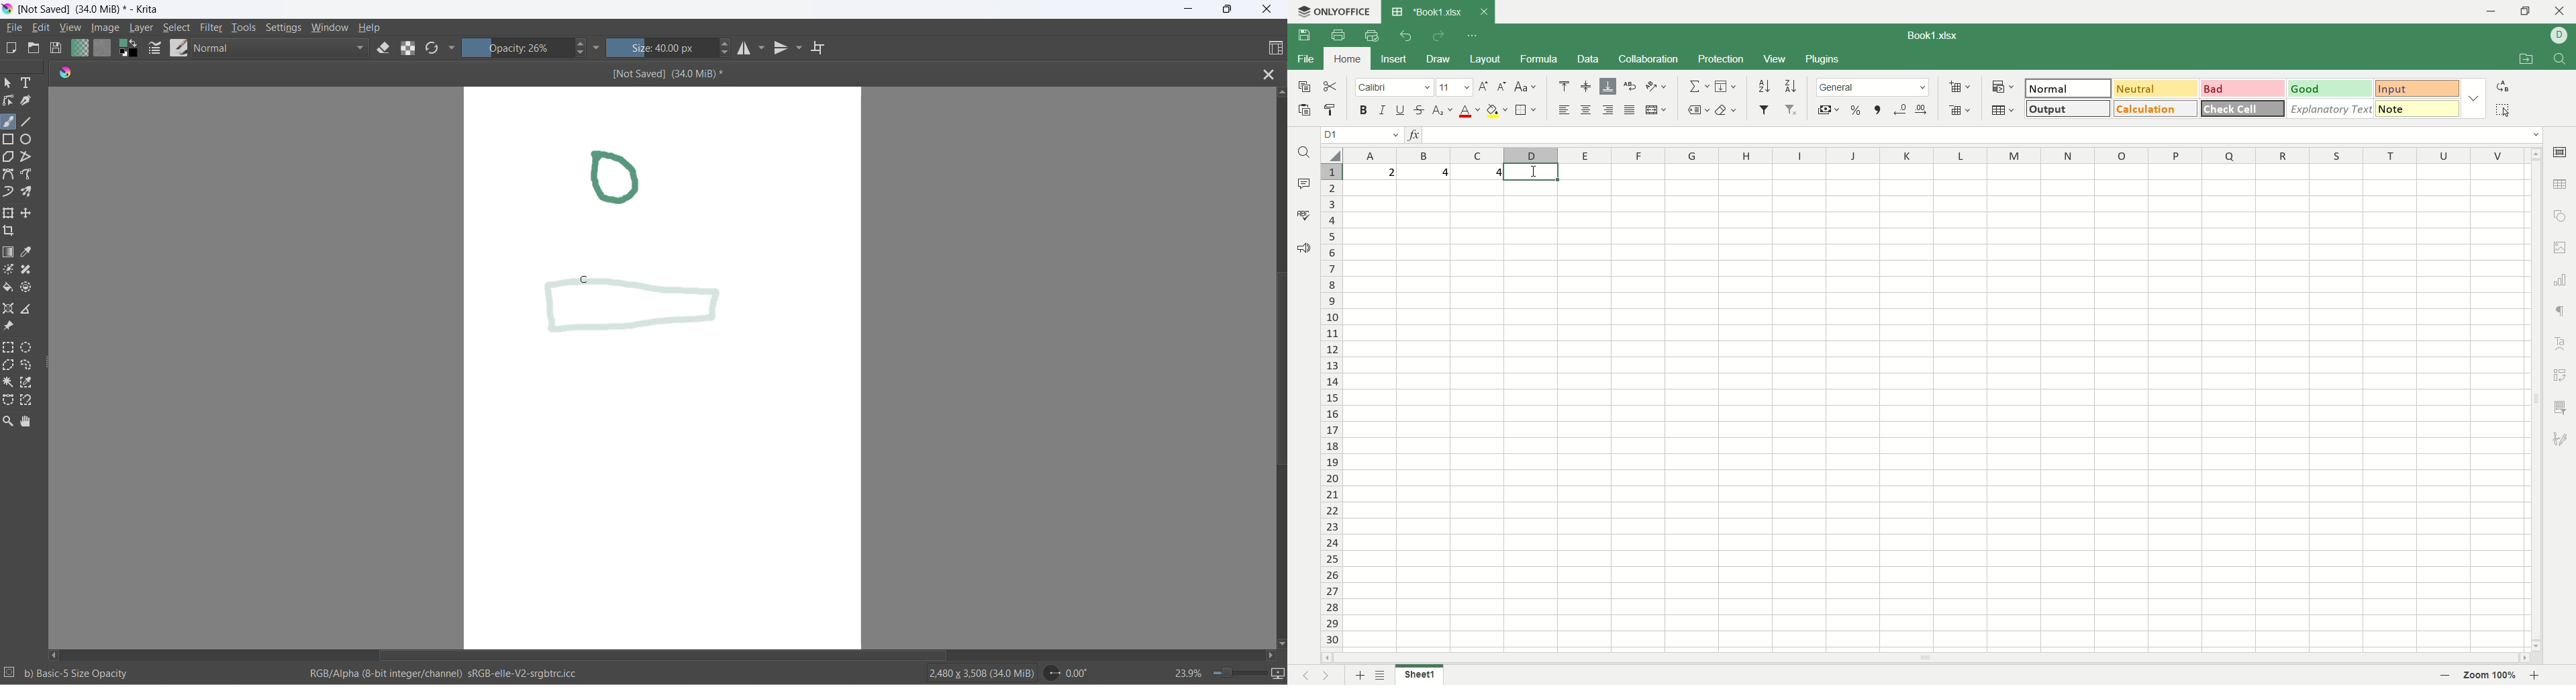 Image resolution: width=2576 pixels, height=700 pixels. I want to click on account, so click(2559, 36).